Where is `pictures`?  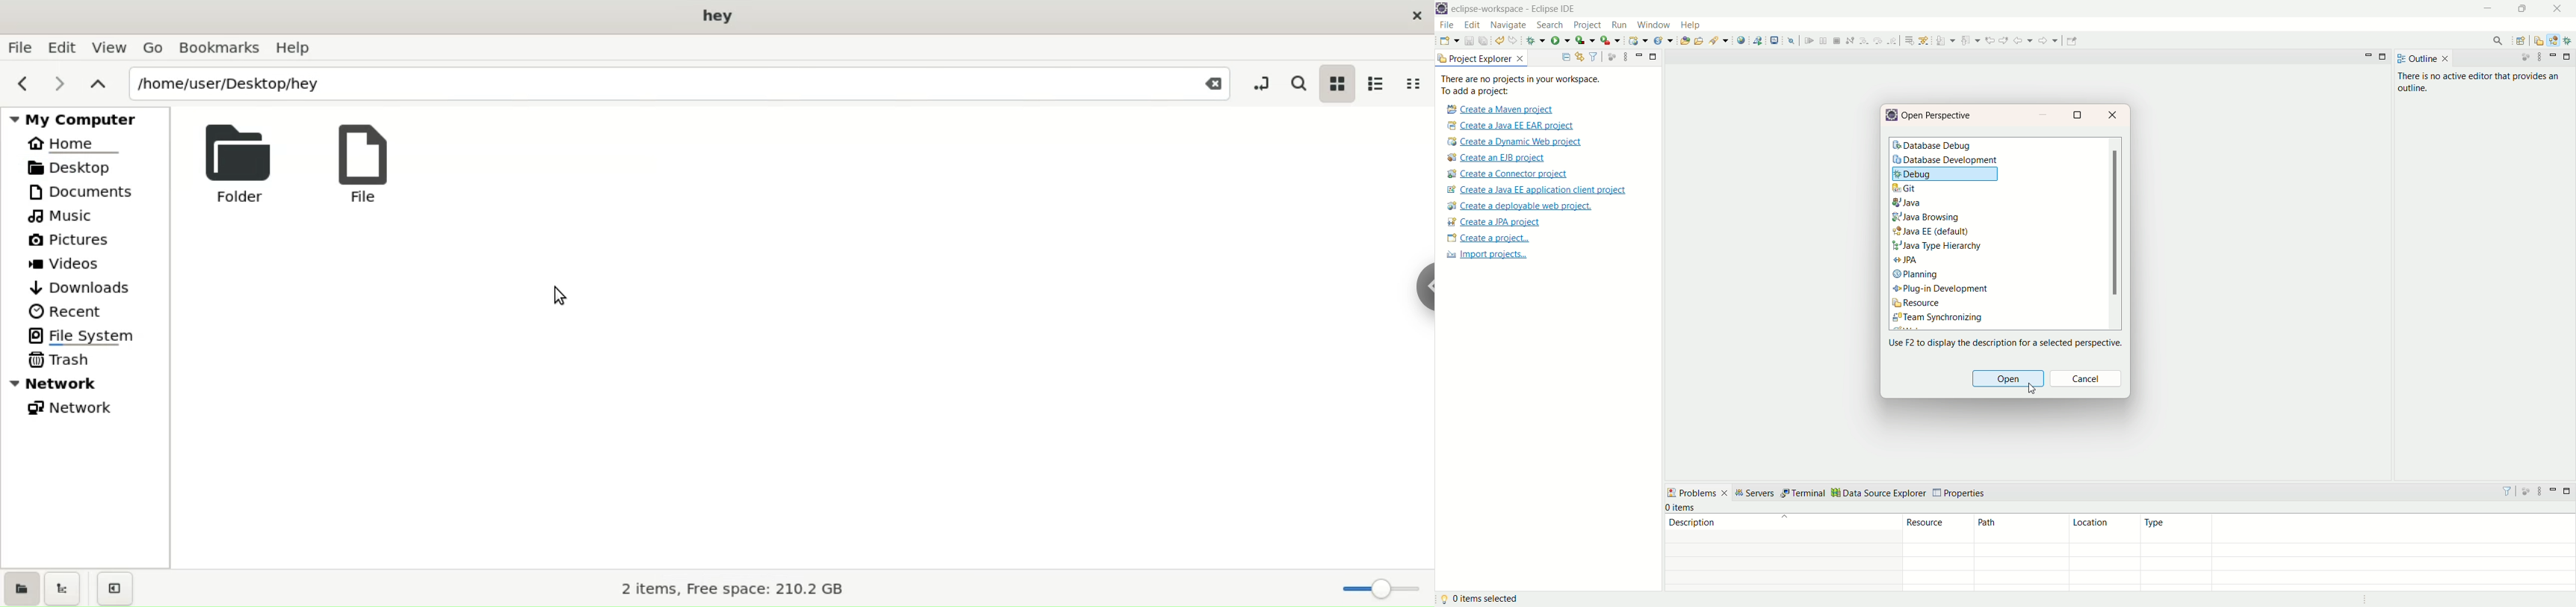 pictures is located at coordinates (72, 240).